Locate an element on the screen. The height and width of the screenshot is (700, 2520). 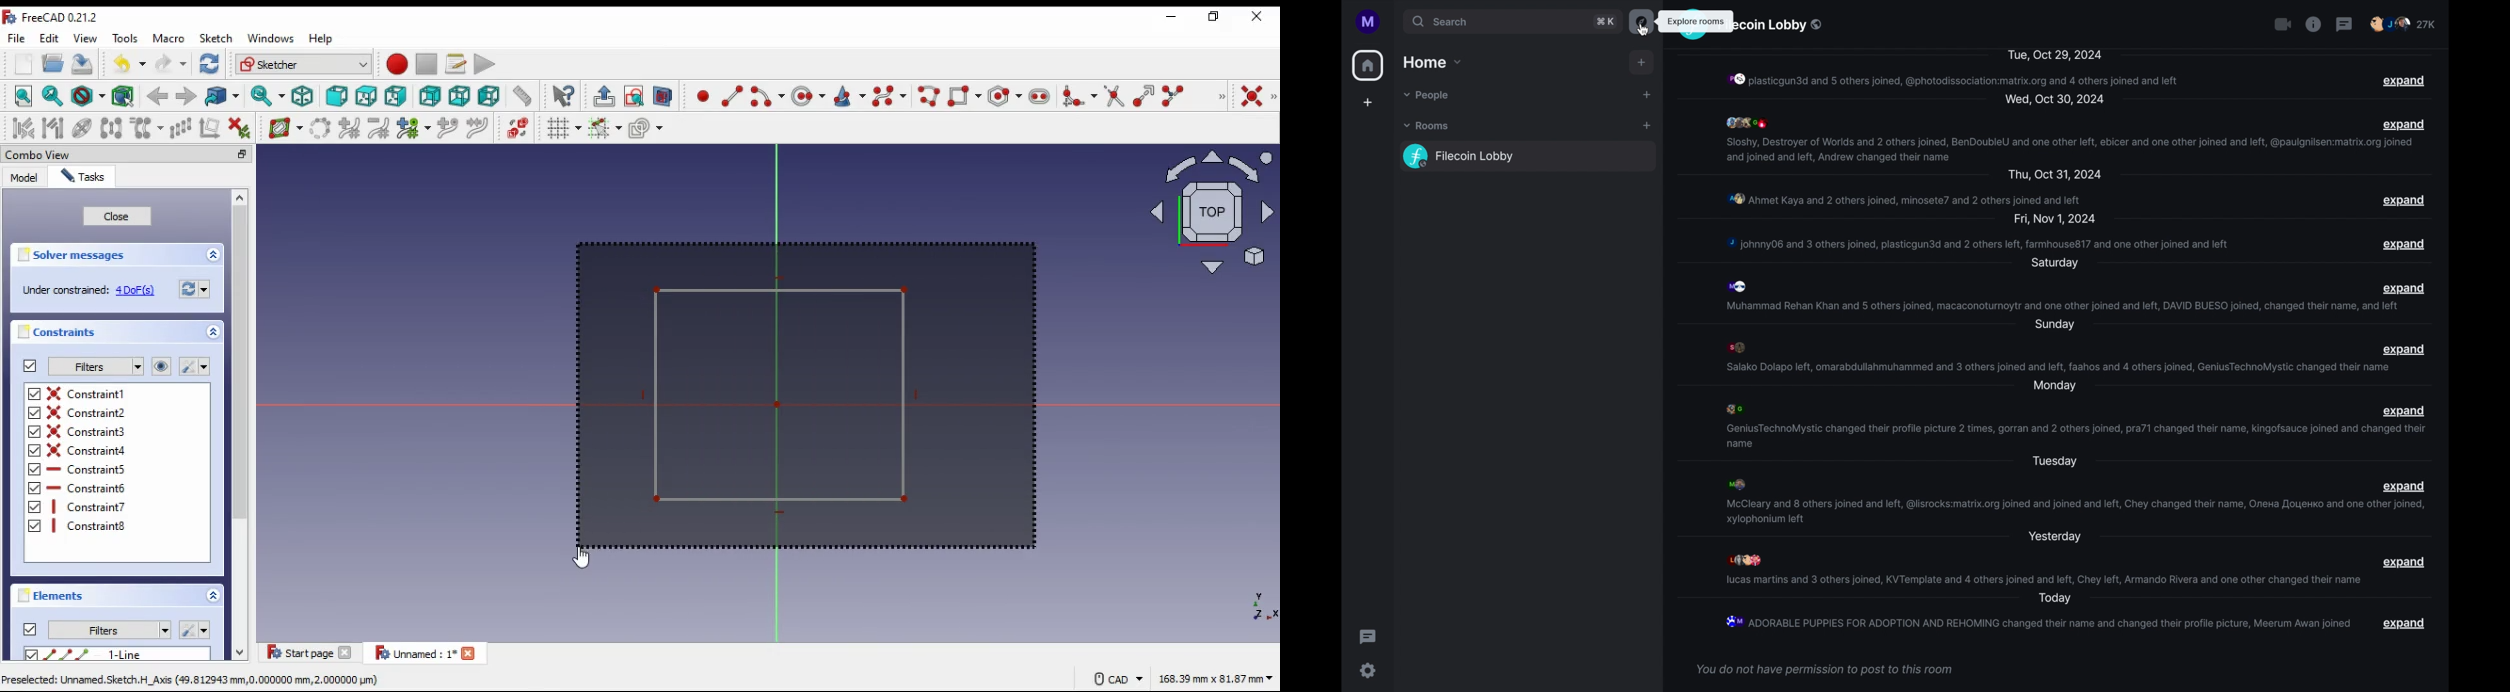
create circle is located at coordinates (808, 95).